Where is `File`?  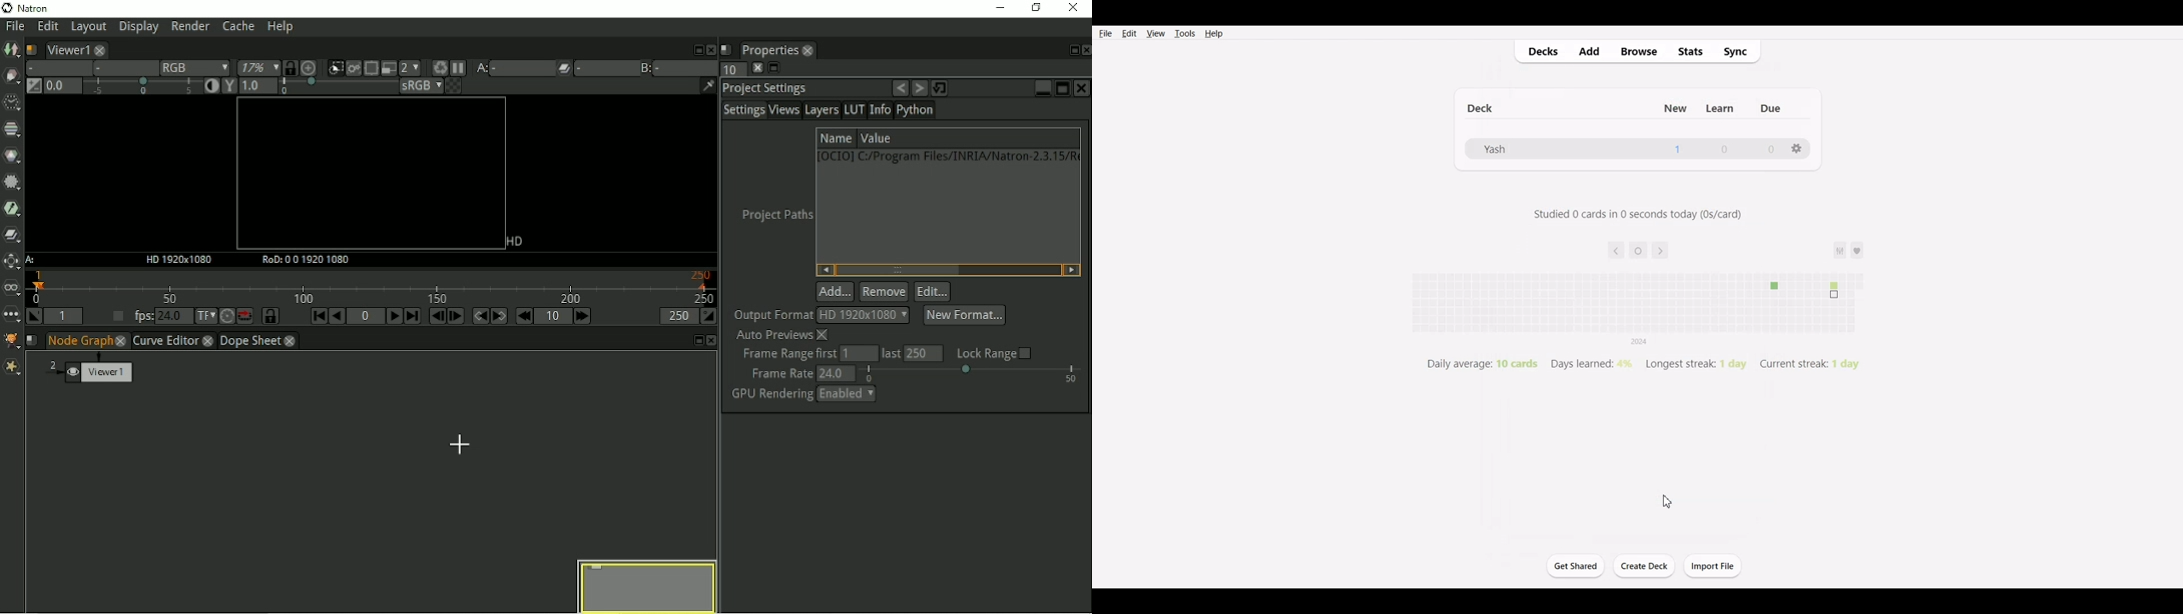 File is located at coordinates (1106, 32).